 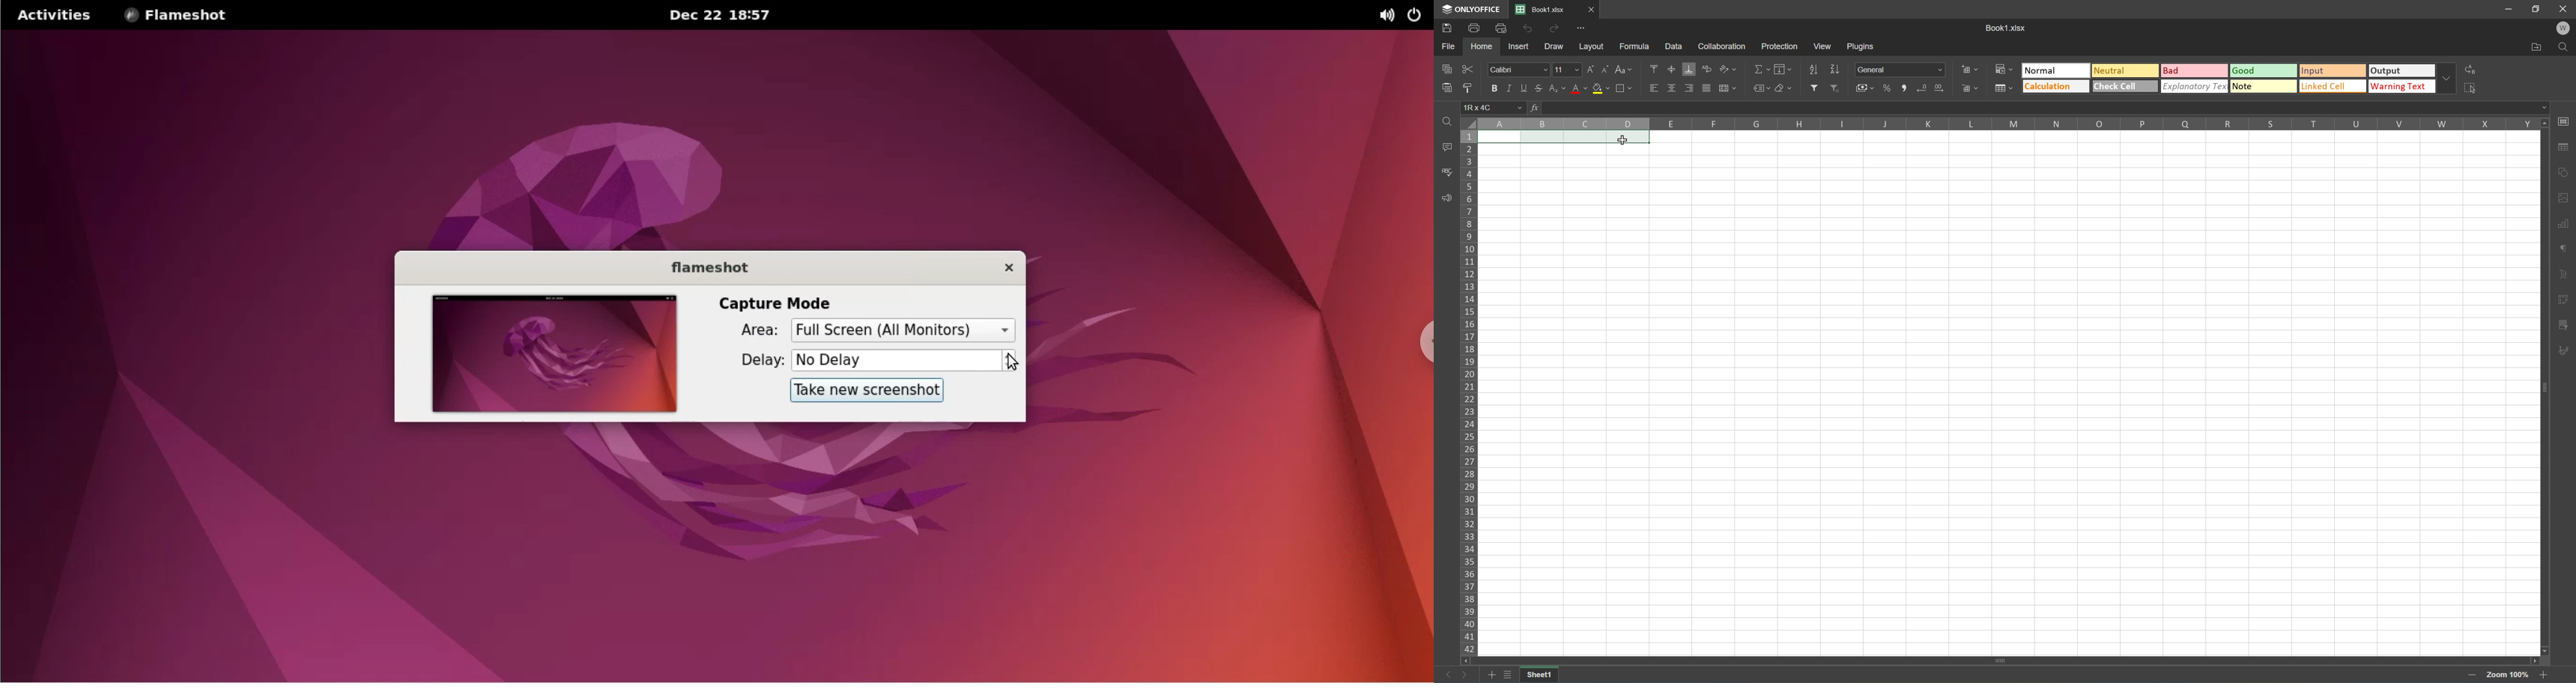 I want to click on Underline, so click(x=1526, y=88).